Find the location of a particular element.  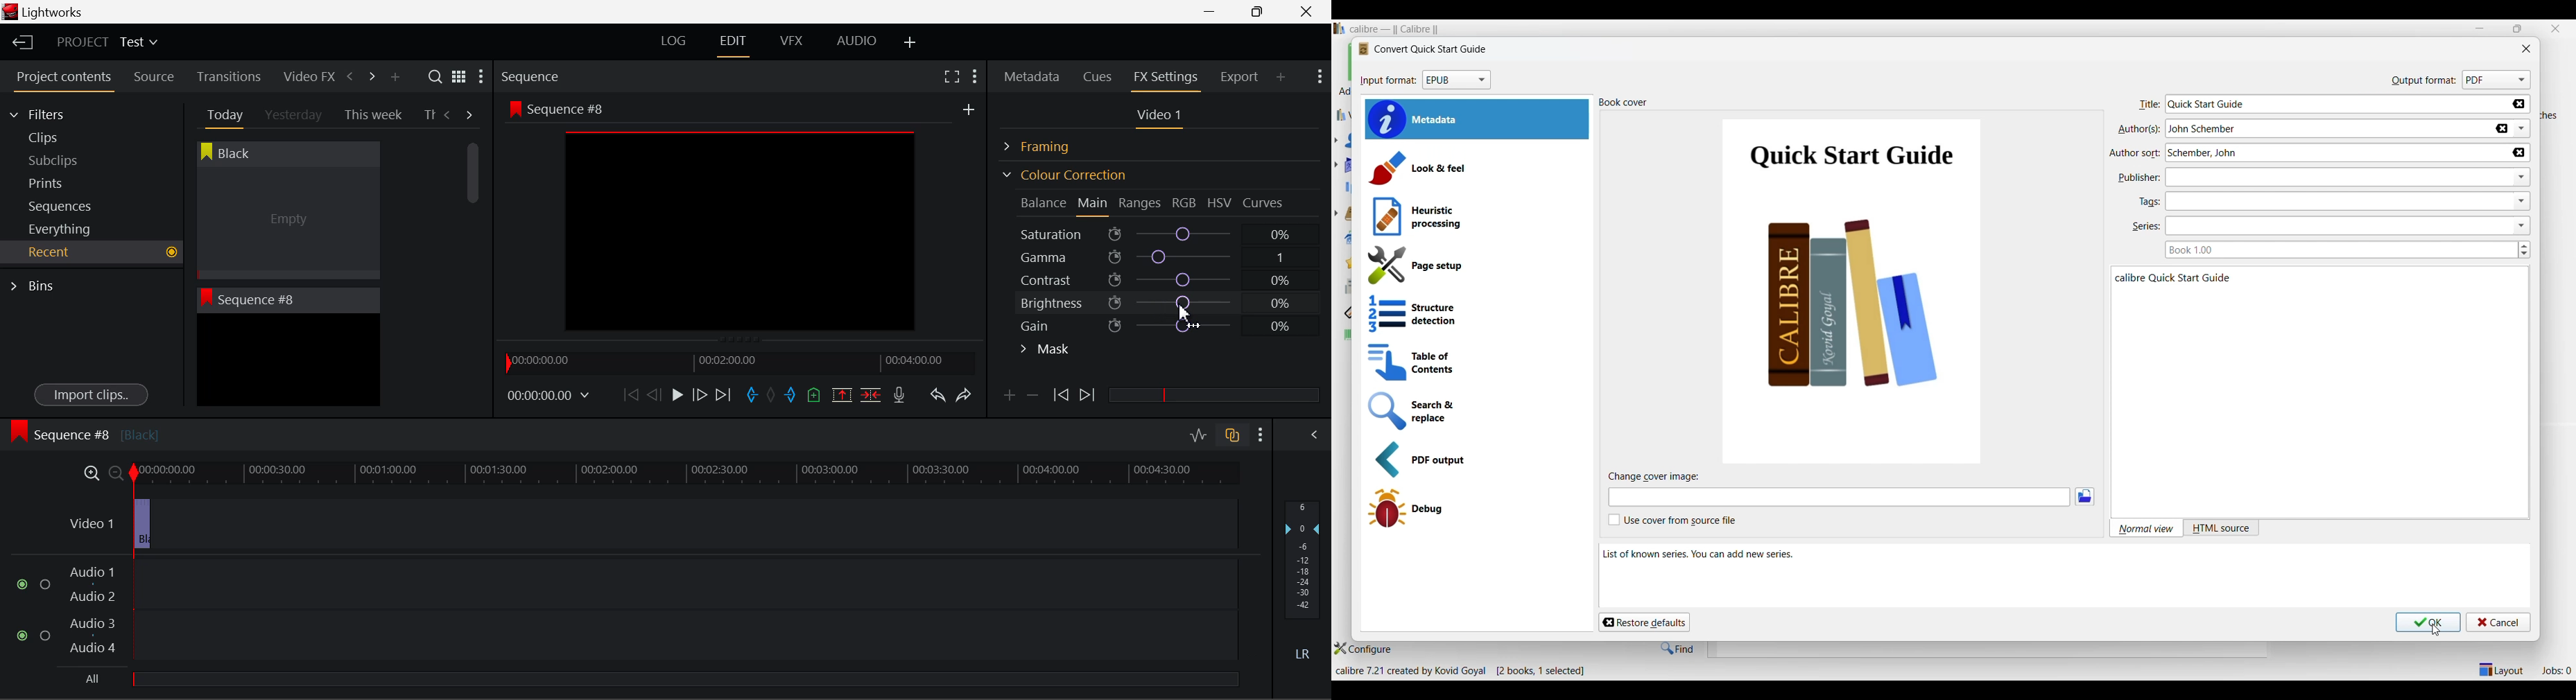

Back to Homepage is located at coordinates (18, 43).